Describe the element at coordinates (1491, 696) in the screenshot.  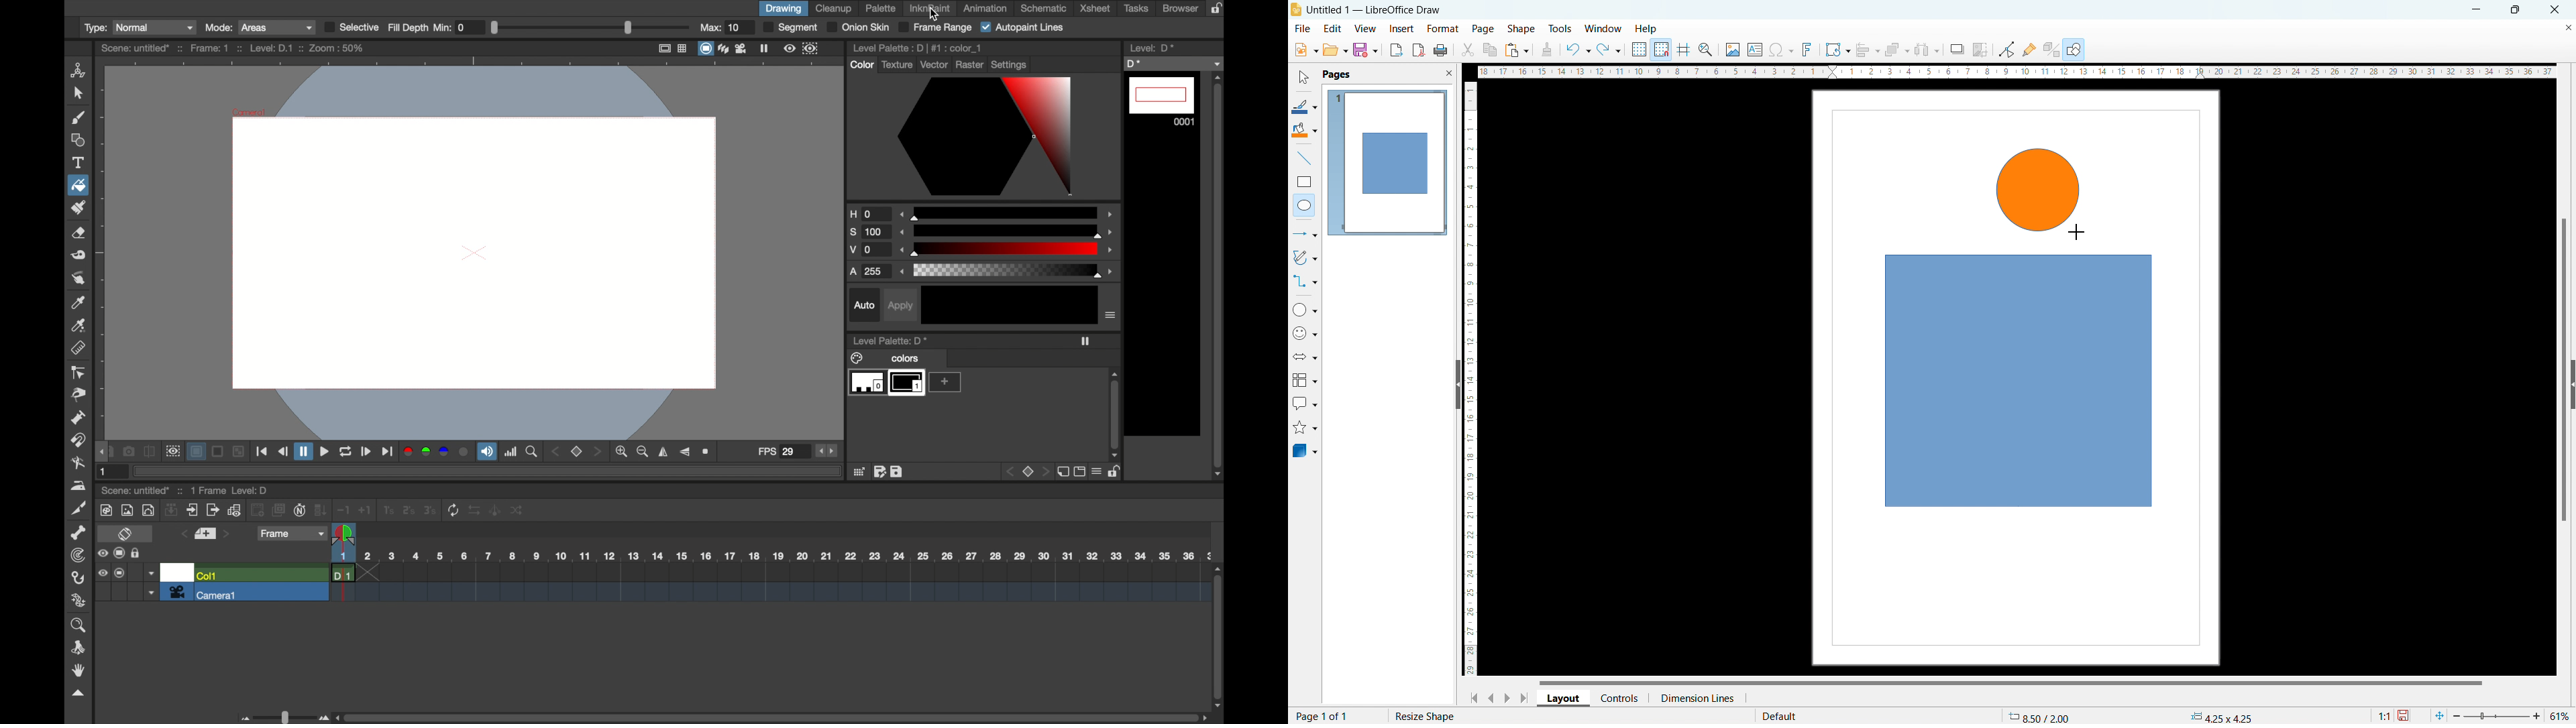
I see `go to previous page` at that location.